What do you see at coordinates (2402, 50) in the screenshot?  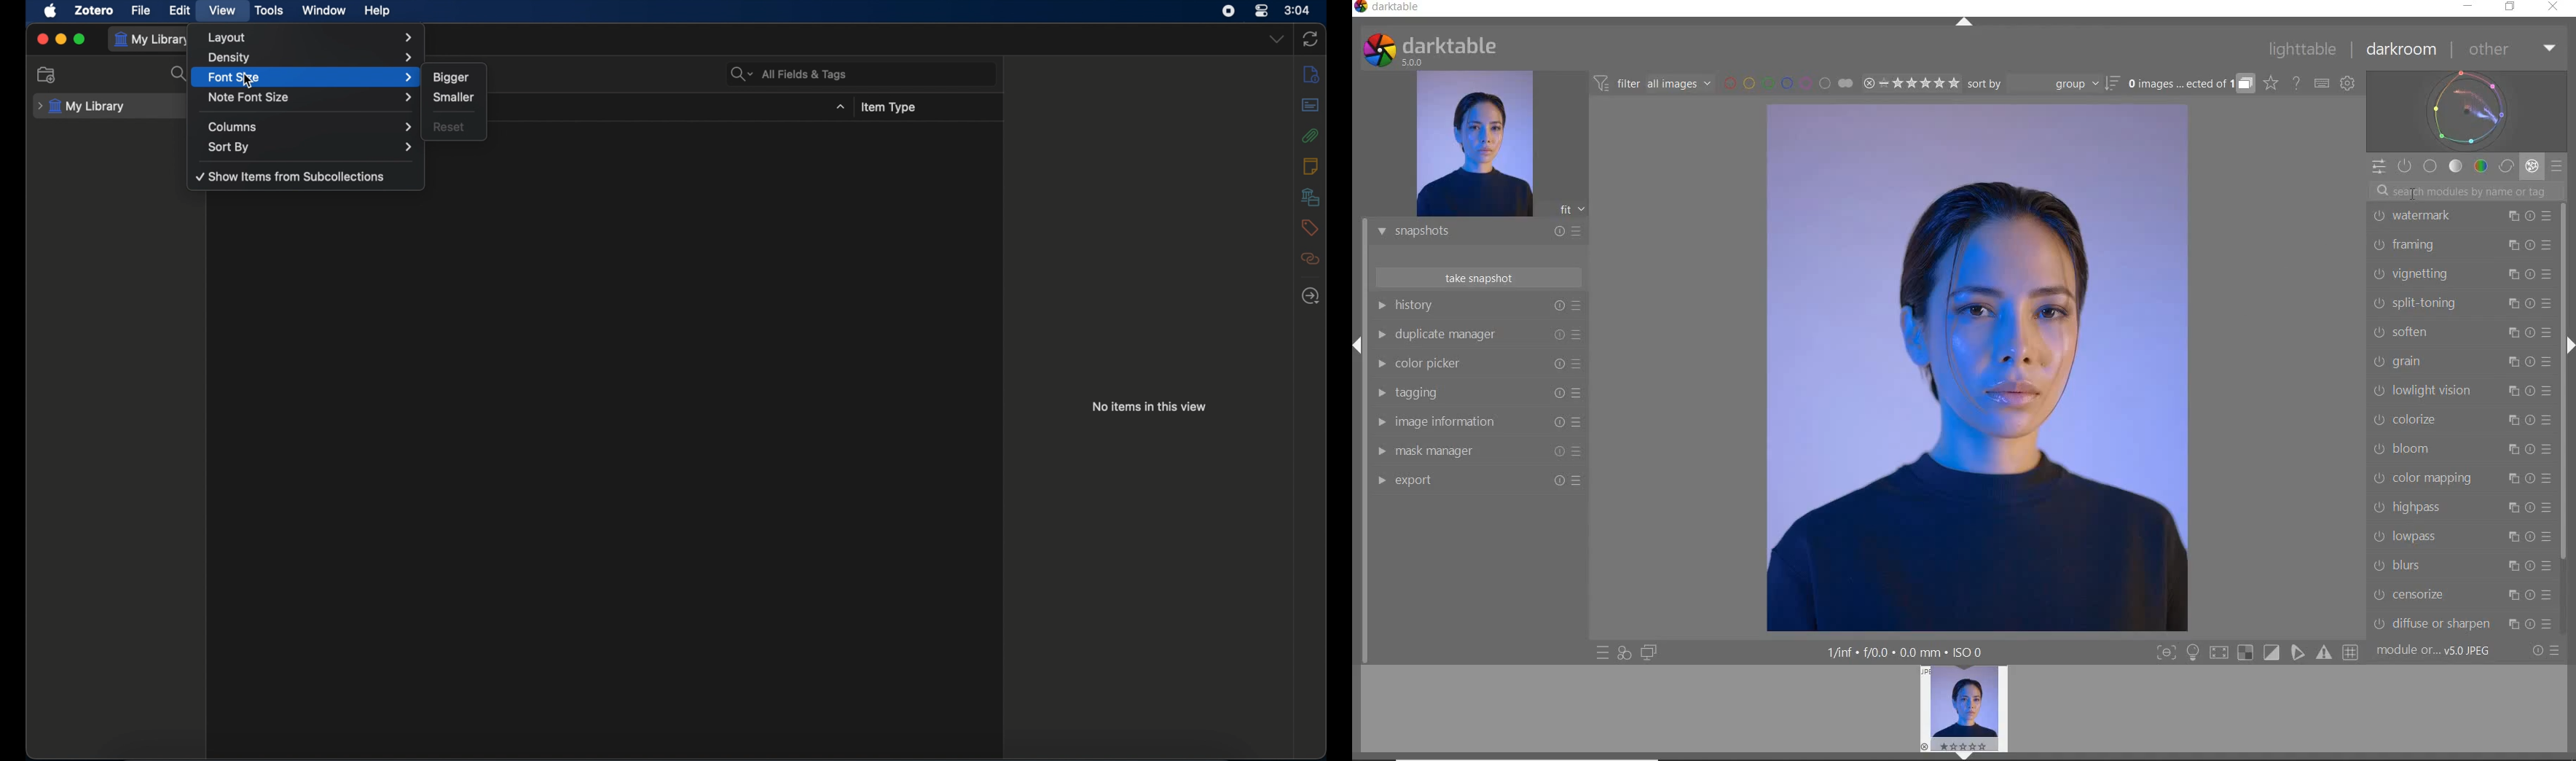 I see `DARKROOM` at bounding box center [2402, 50].